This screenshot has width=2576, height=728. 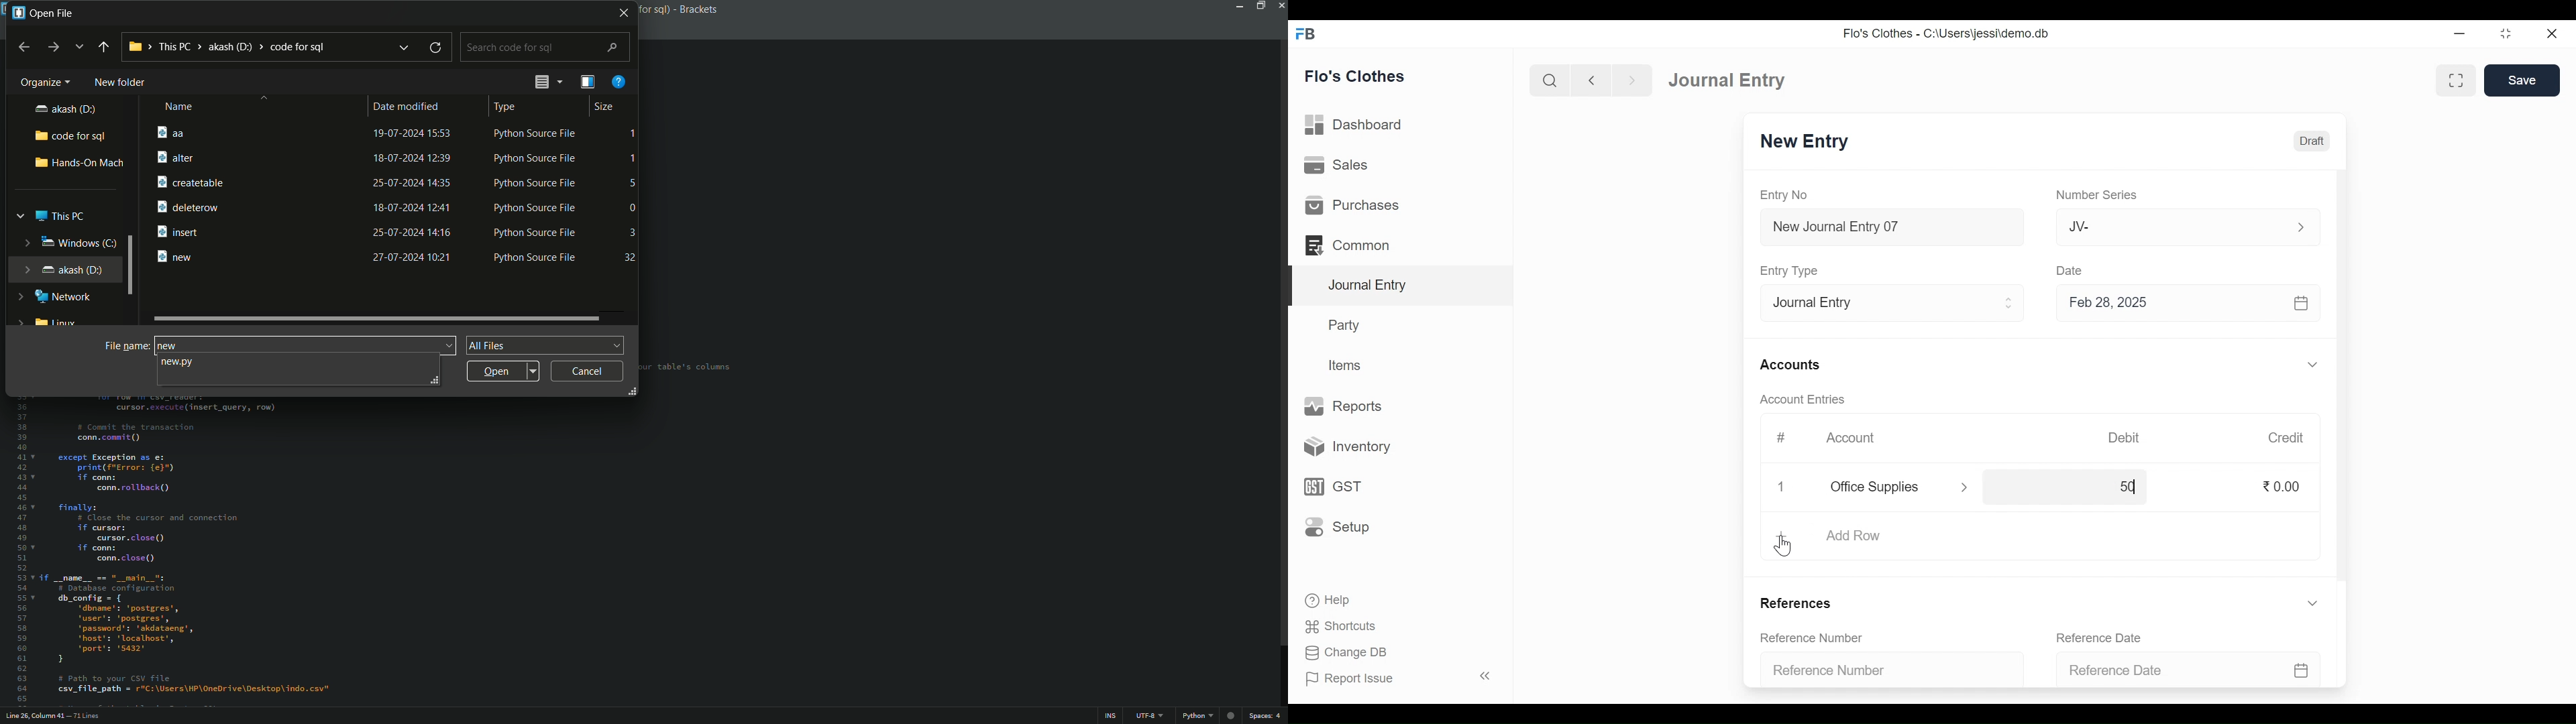 I want to click on 5, so click(x=631, y=183).